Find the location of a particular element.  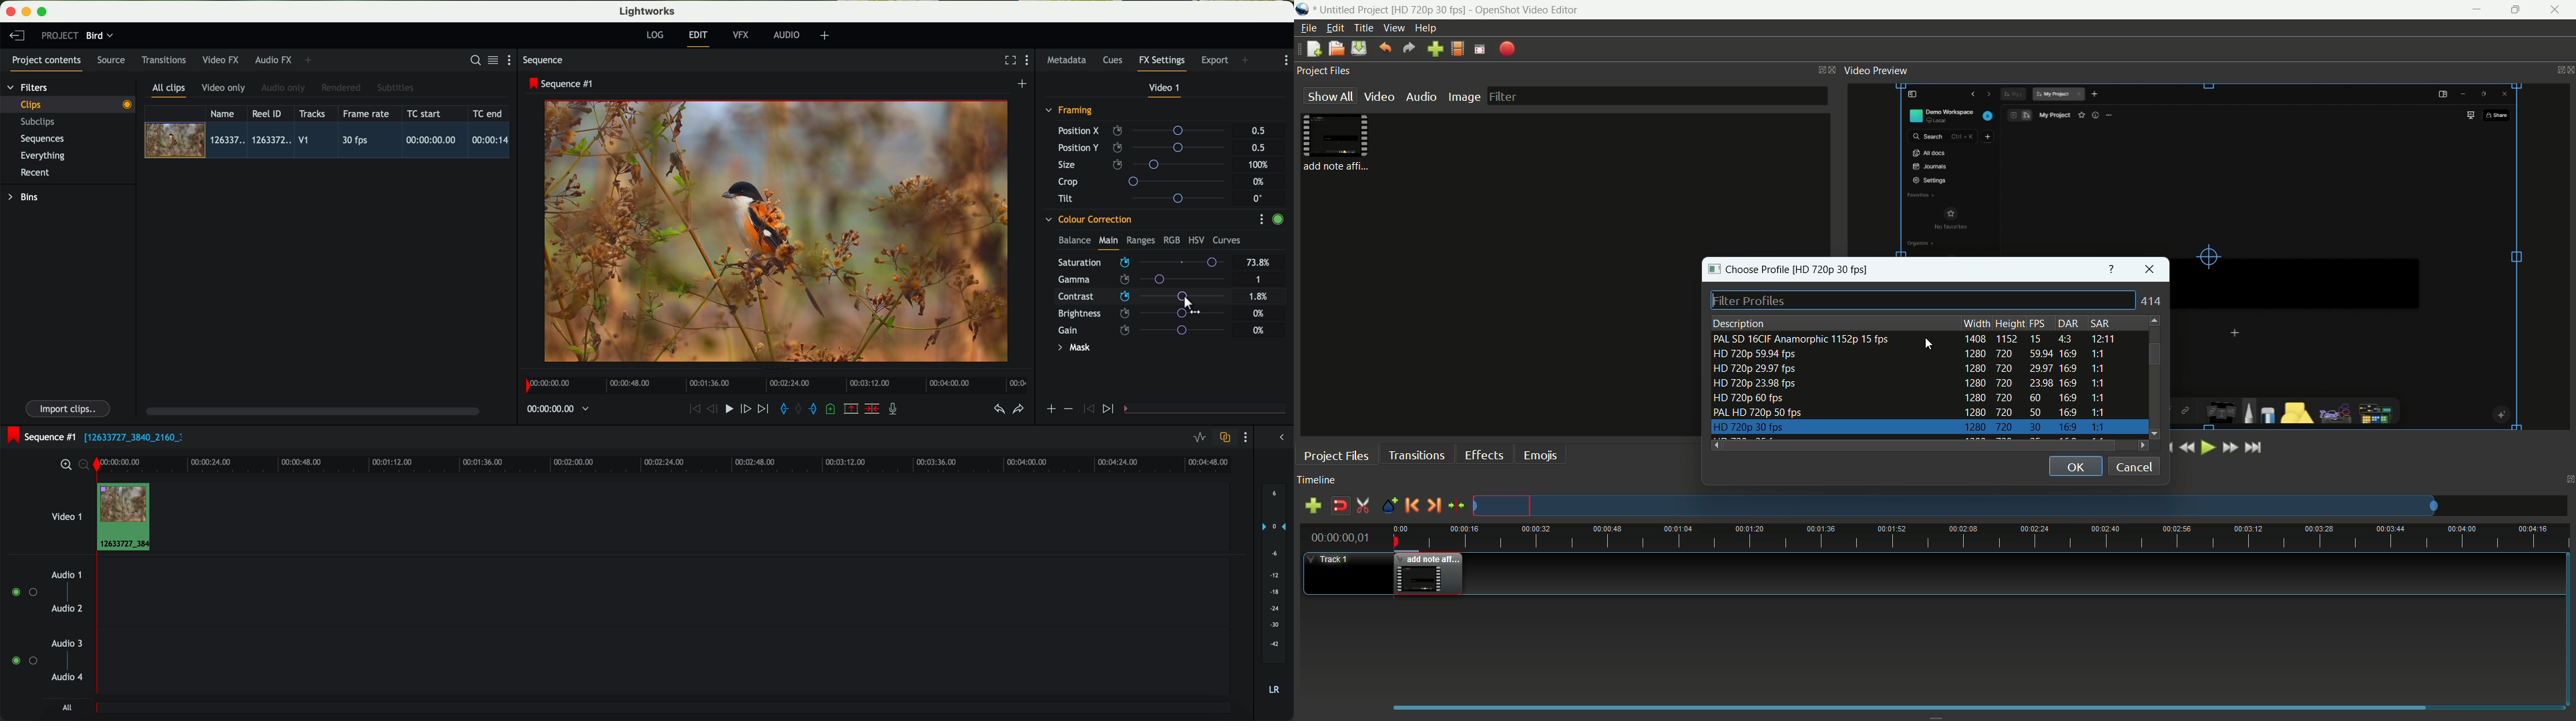

emojis is located at coordinates (1541, 456).